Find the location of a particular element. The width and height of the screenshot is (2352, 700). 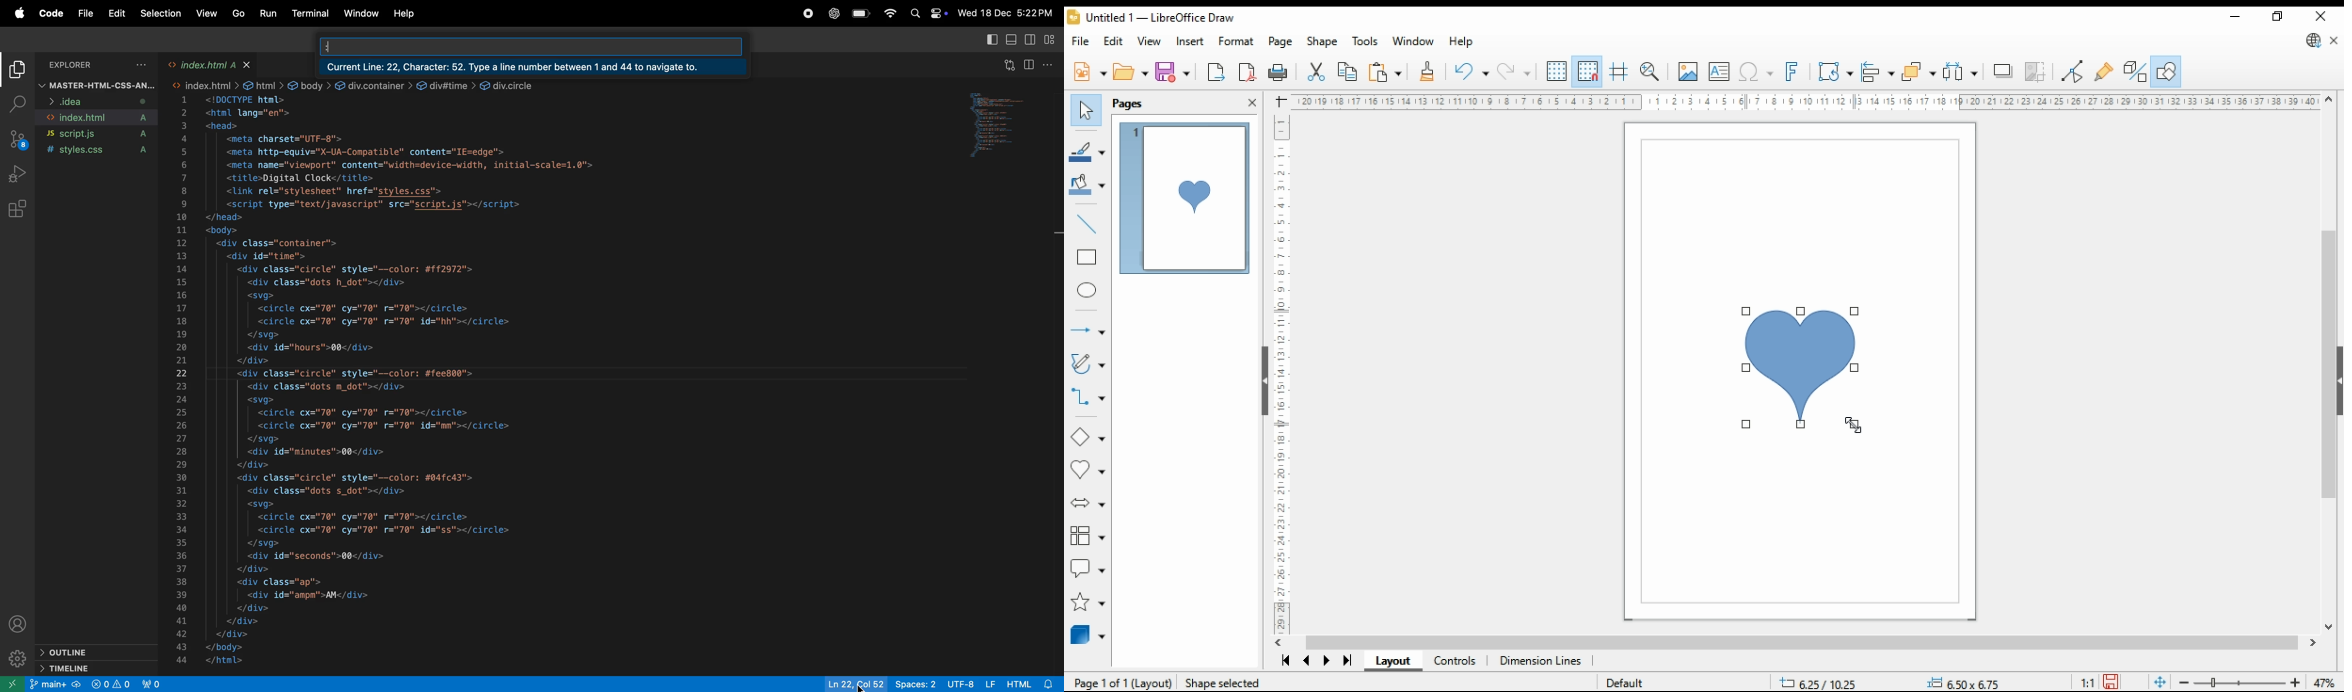

dimension lines is located at coordinates (1541, 662).